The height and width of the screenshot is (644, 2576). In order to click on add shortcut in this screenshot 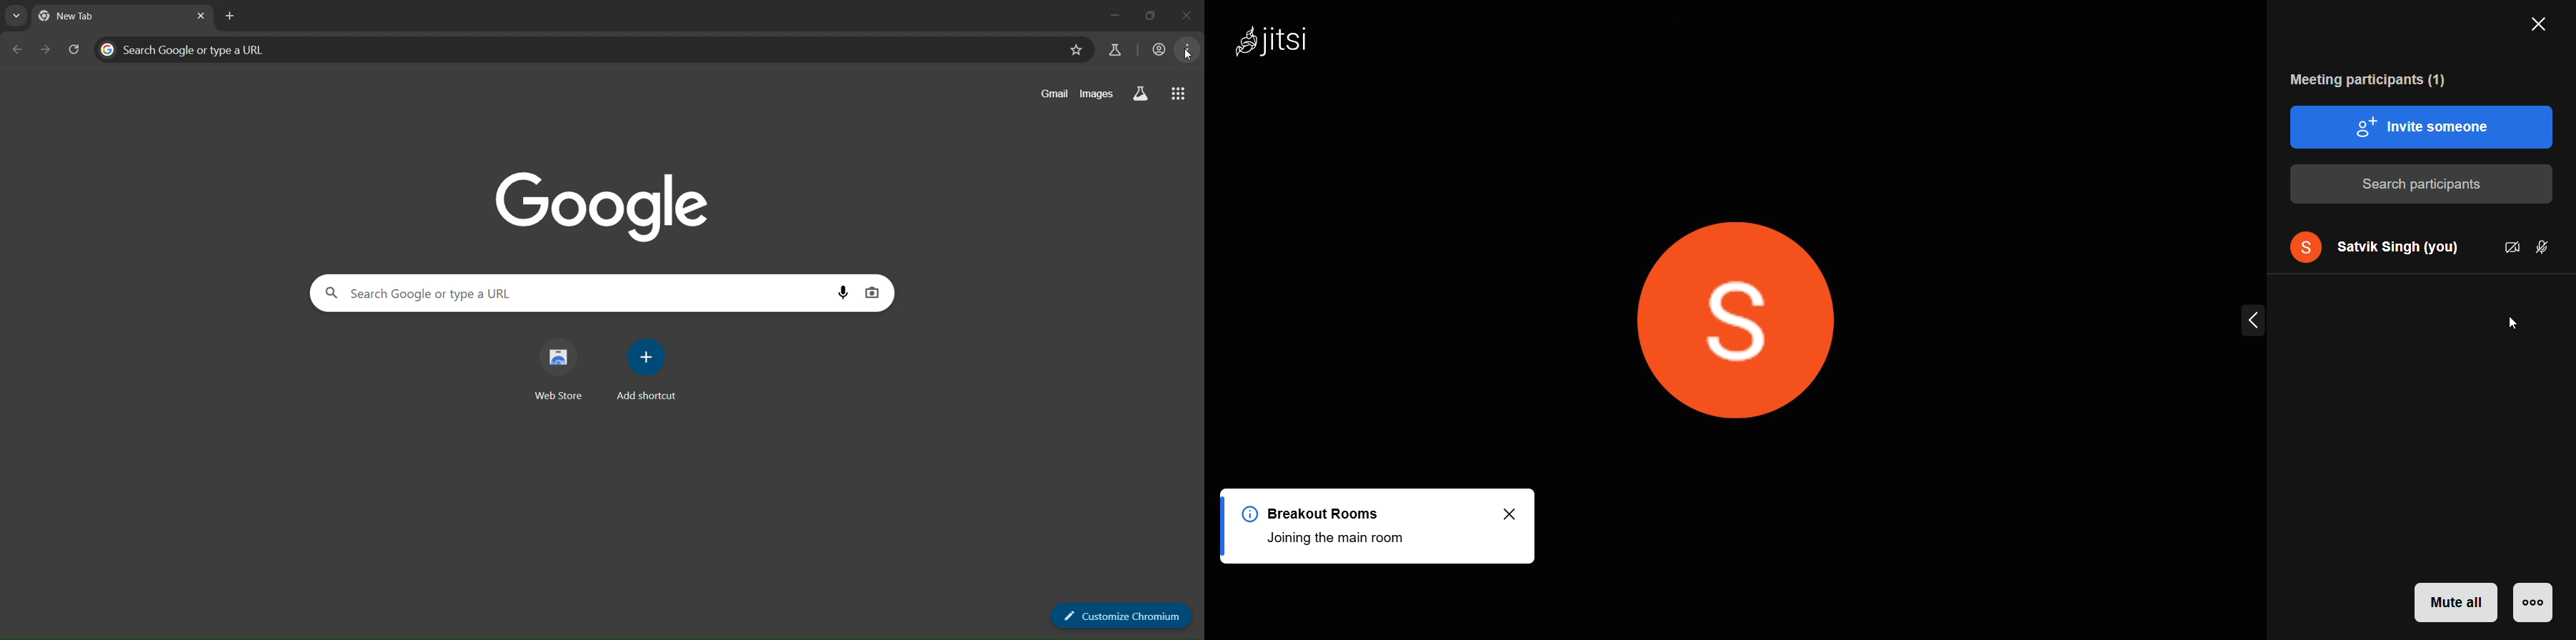, I will do `click(648, 371)`.